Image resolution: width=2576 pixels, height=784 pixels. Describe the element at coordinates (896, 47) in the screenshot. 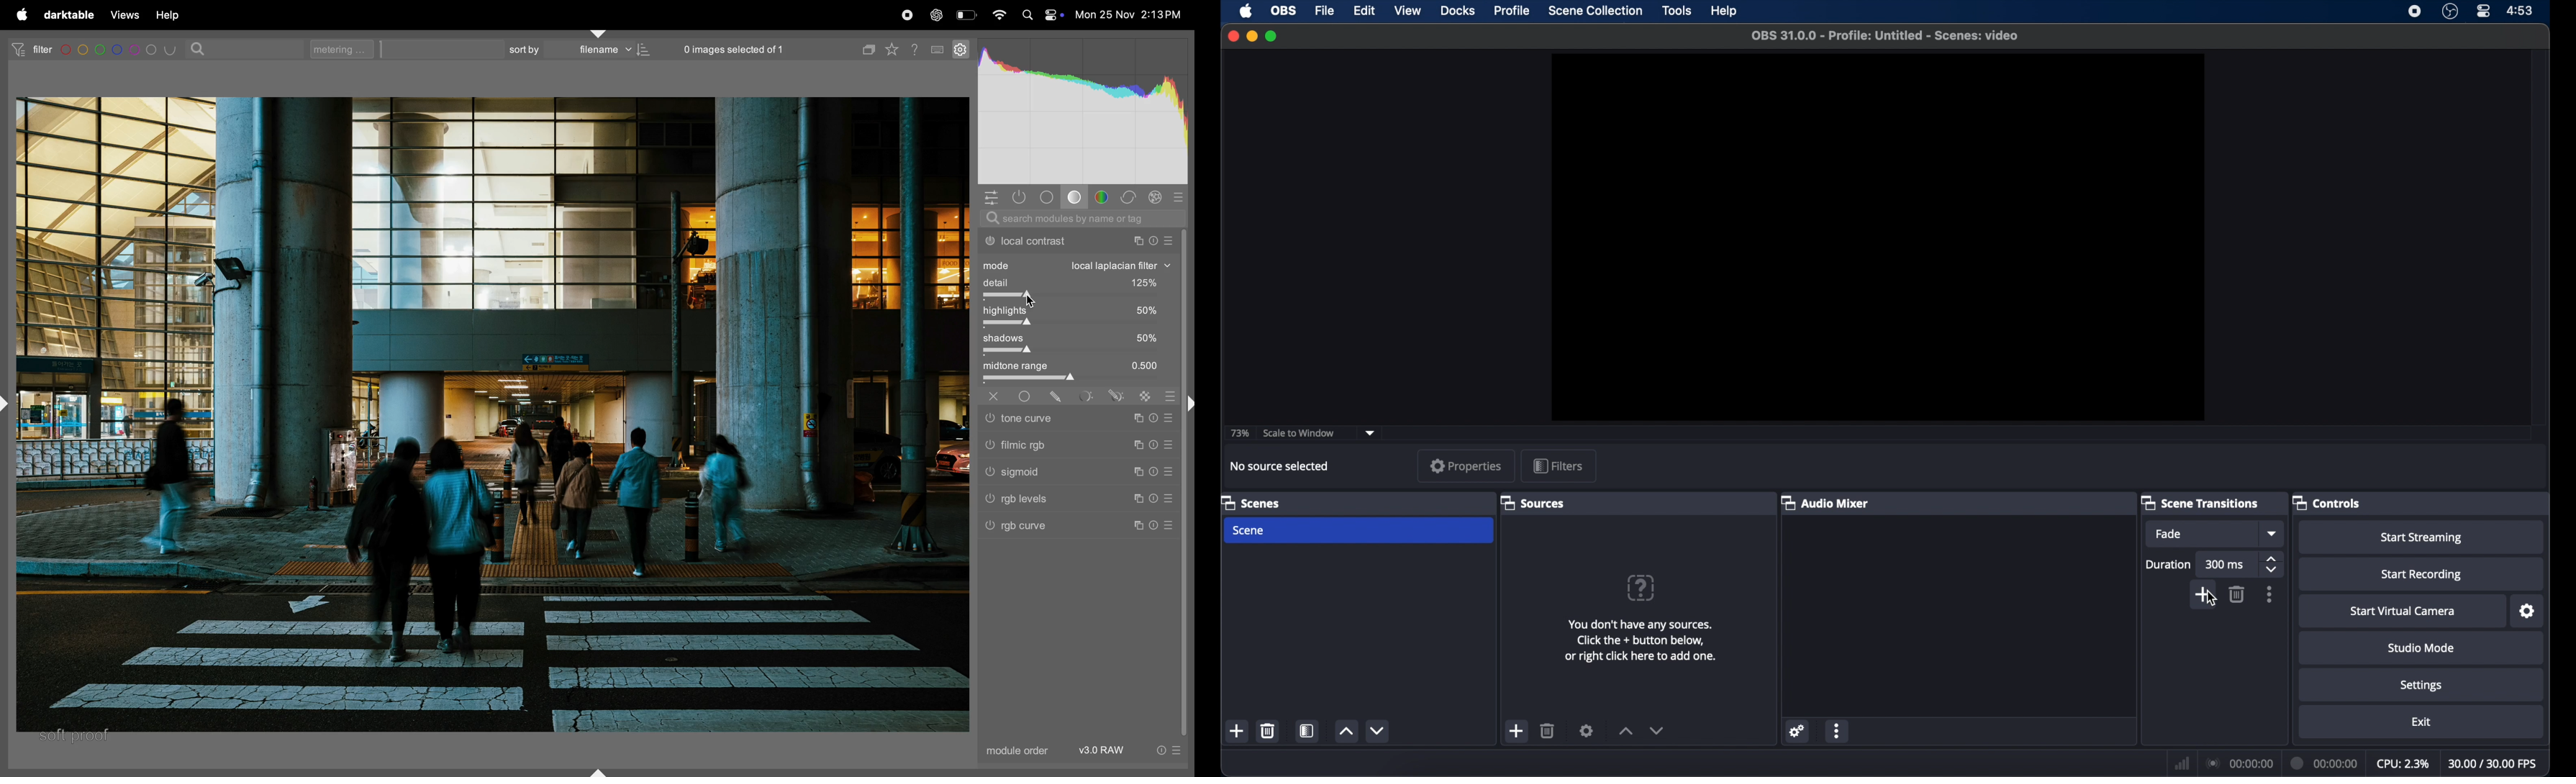

I see `favourites` at that location.